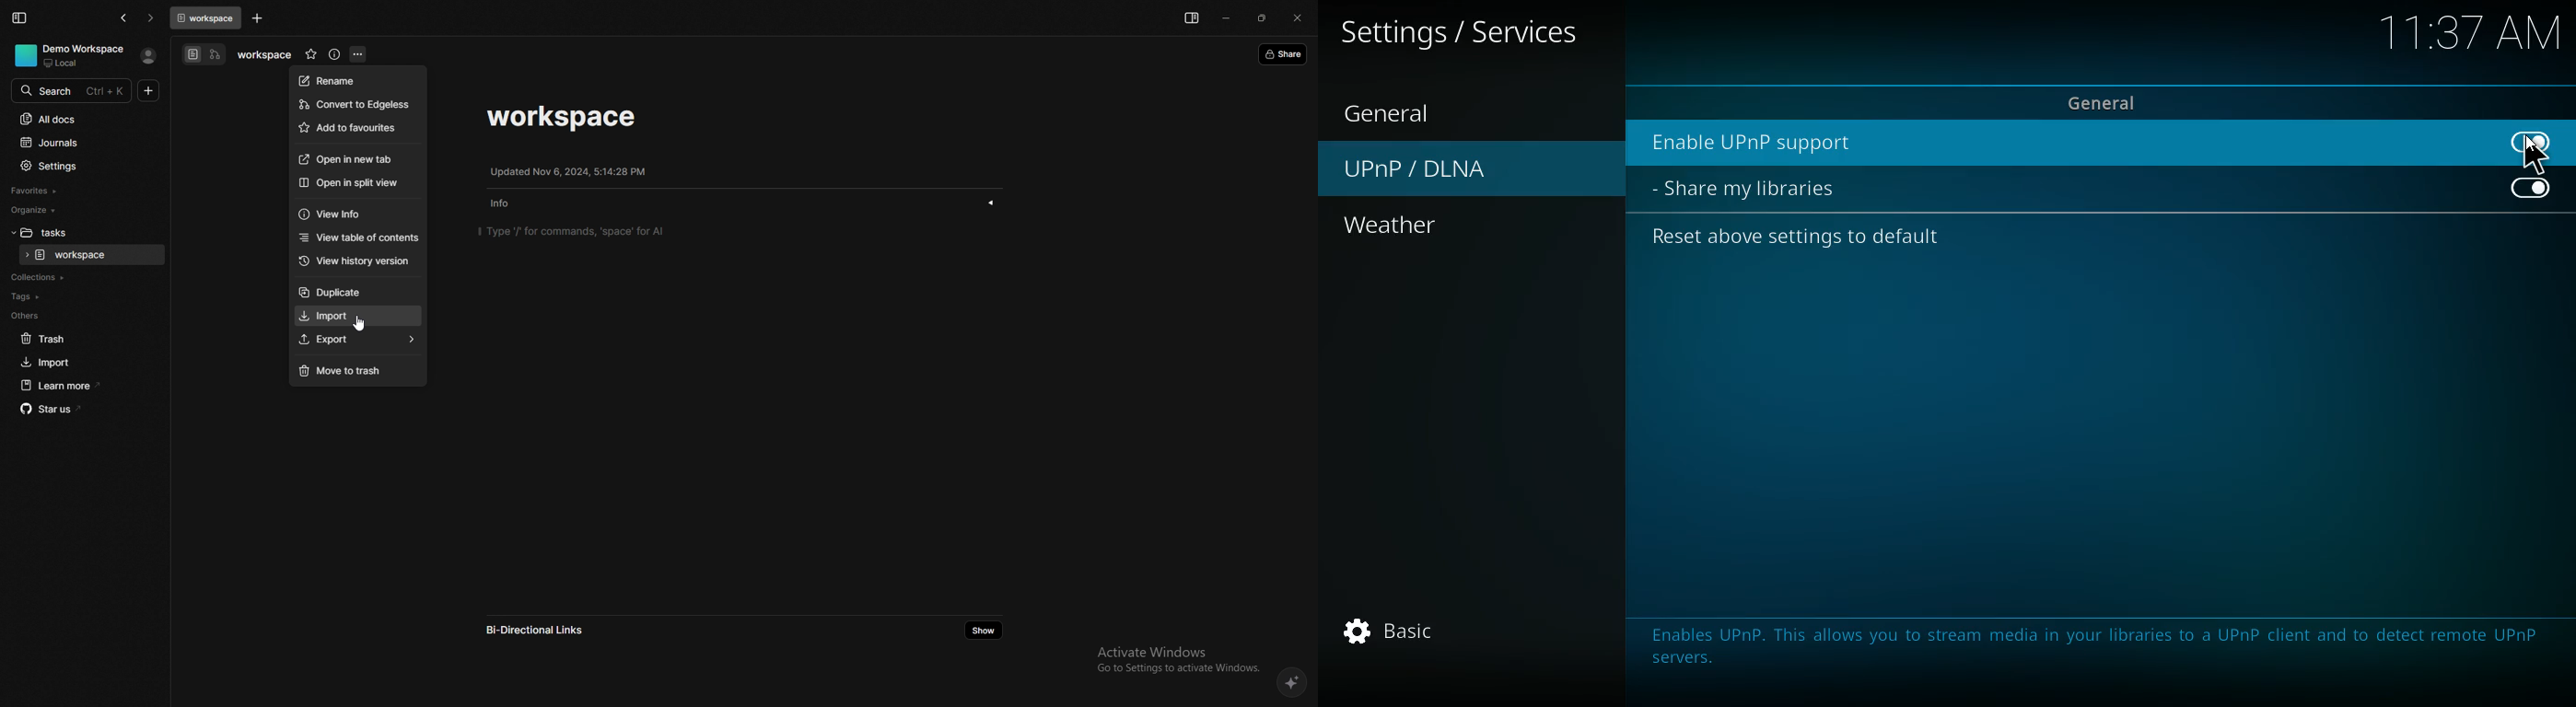 This screenshot has width=2576, height=728. Describe the element at coordinates (569, 172) in the screenshot. I see `update info` at that location.